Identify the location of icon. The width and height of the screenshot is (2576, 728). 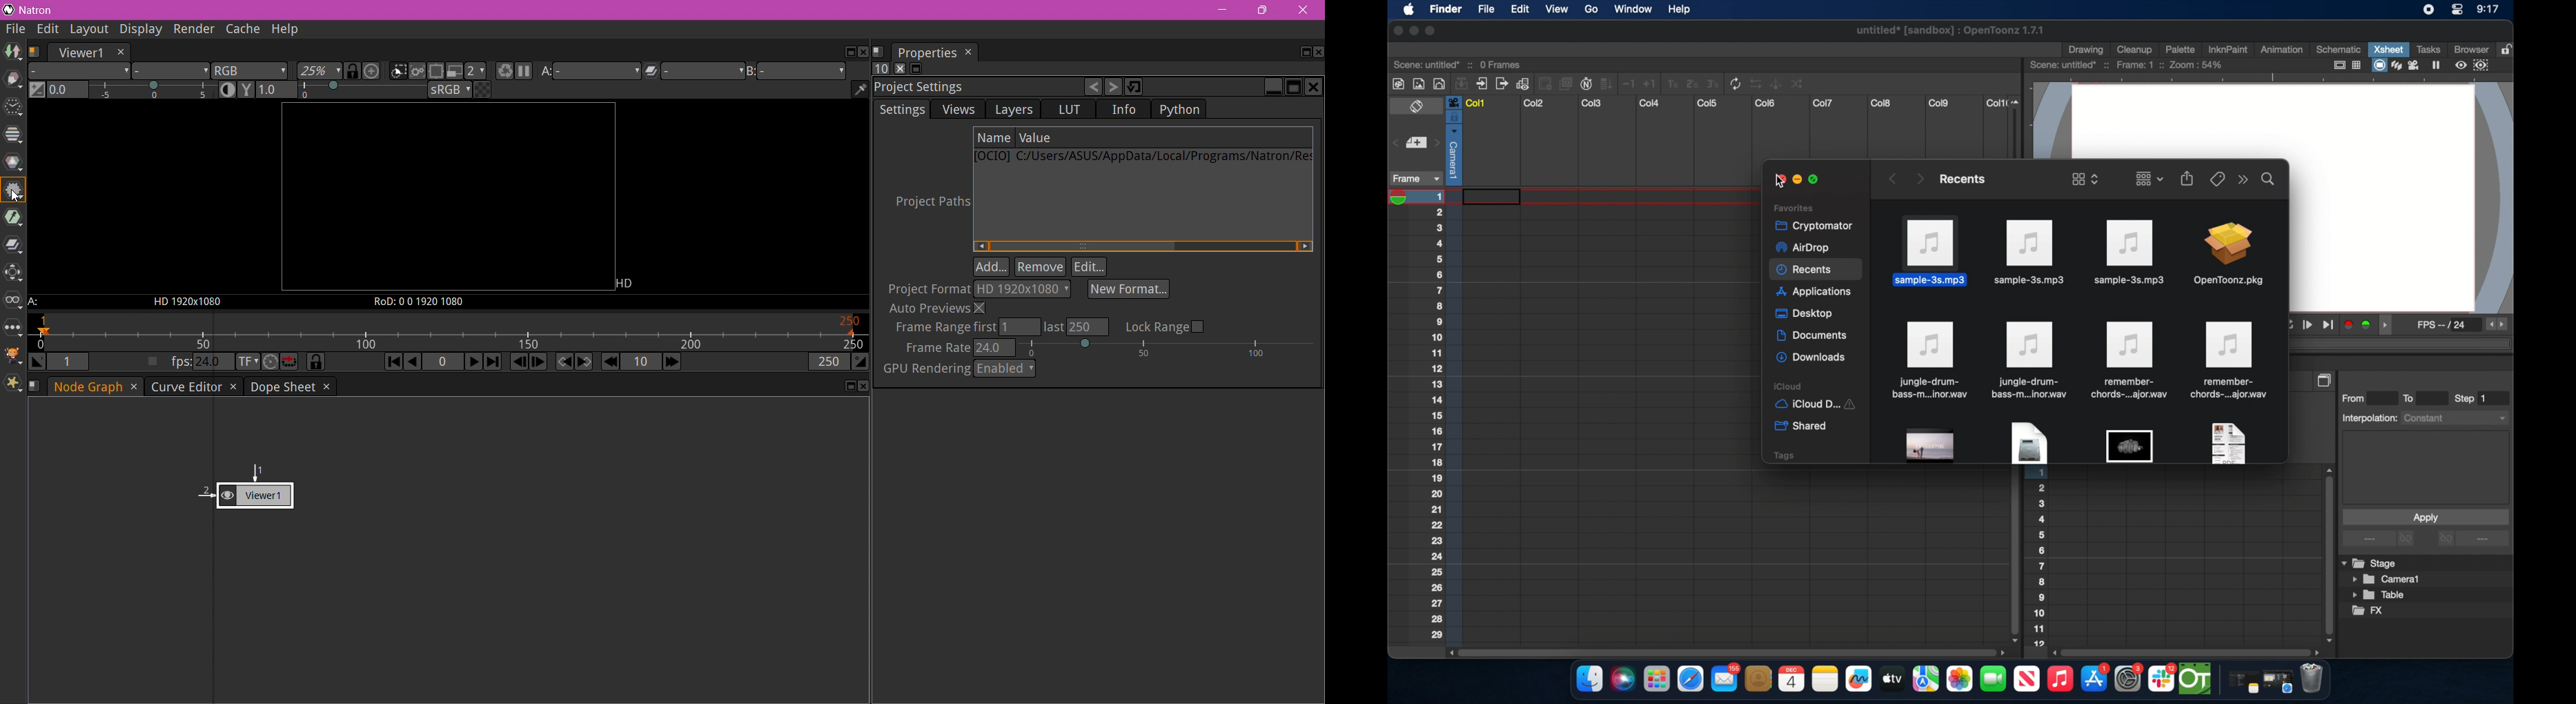
(2029, 360).